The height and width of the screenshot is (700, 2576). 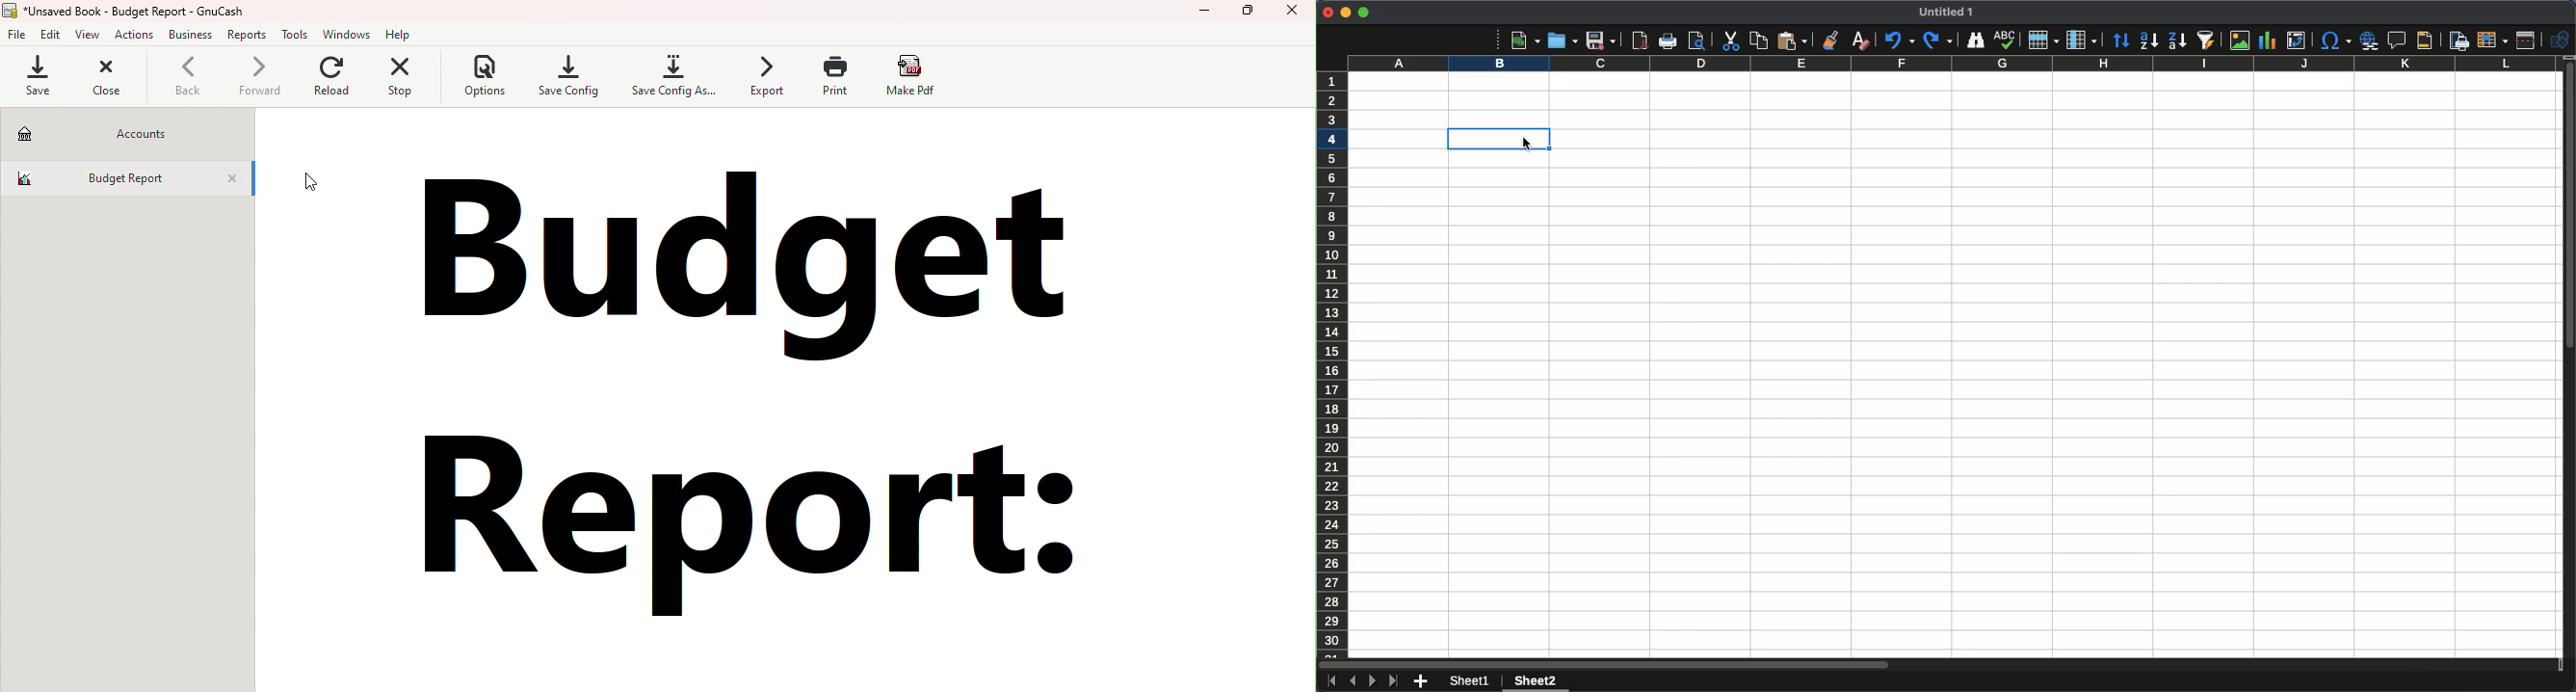 I want to click on Save config as, so click(x=670, y=76).